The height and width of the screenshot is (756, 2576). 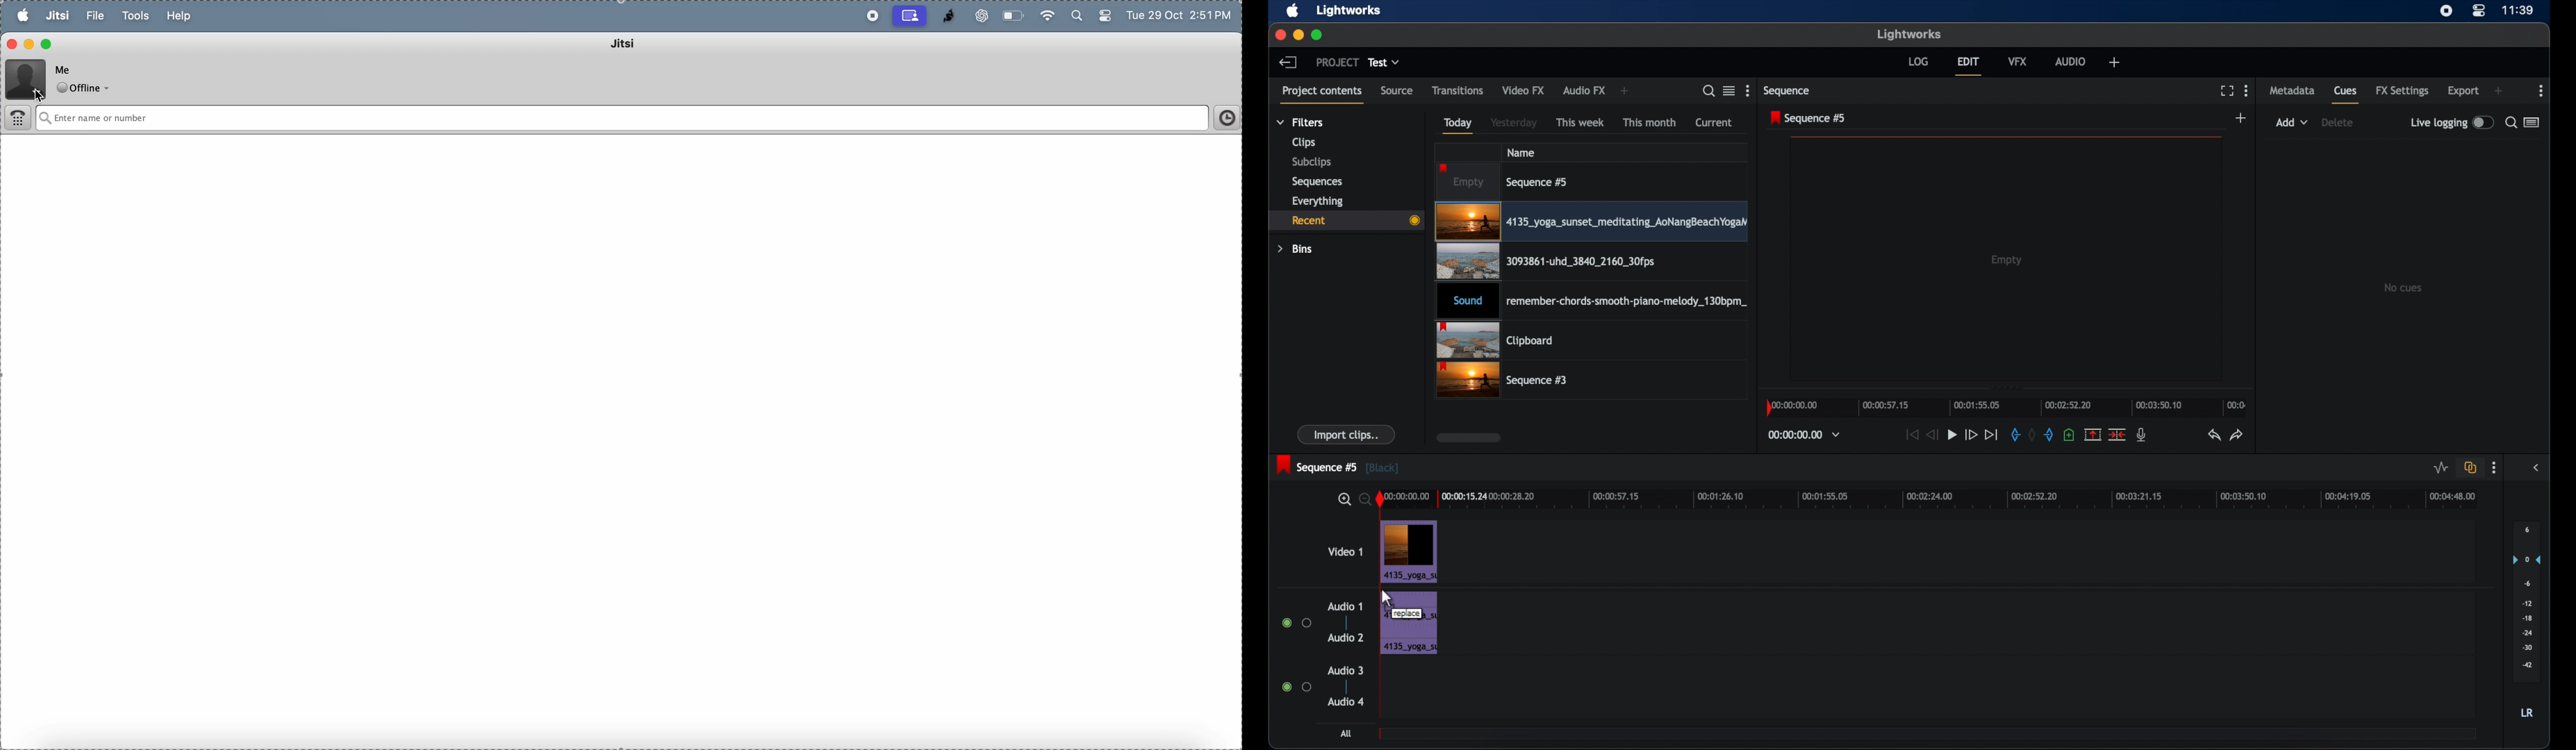 What do you see at coordinates (1297, 687) in the screenshot?
I see `radio  buttons` at bounding box center [1297, 687].